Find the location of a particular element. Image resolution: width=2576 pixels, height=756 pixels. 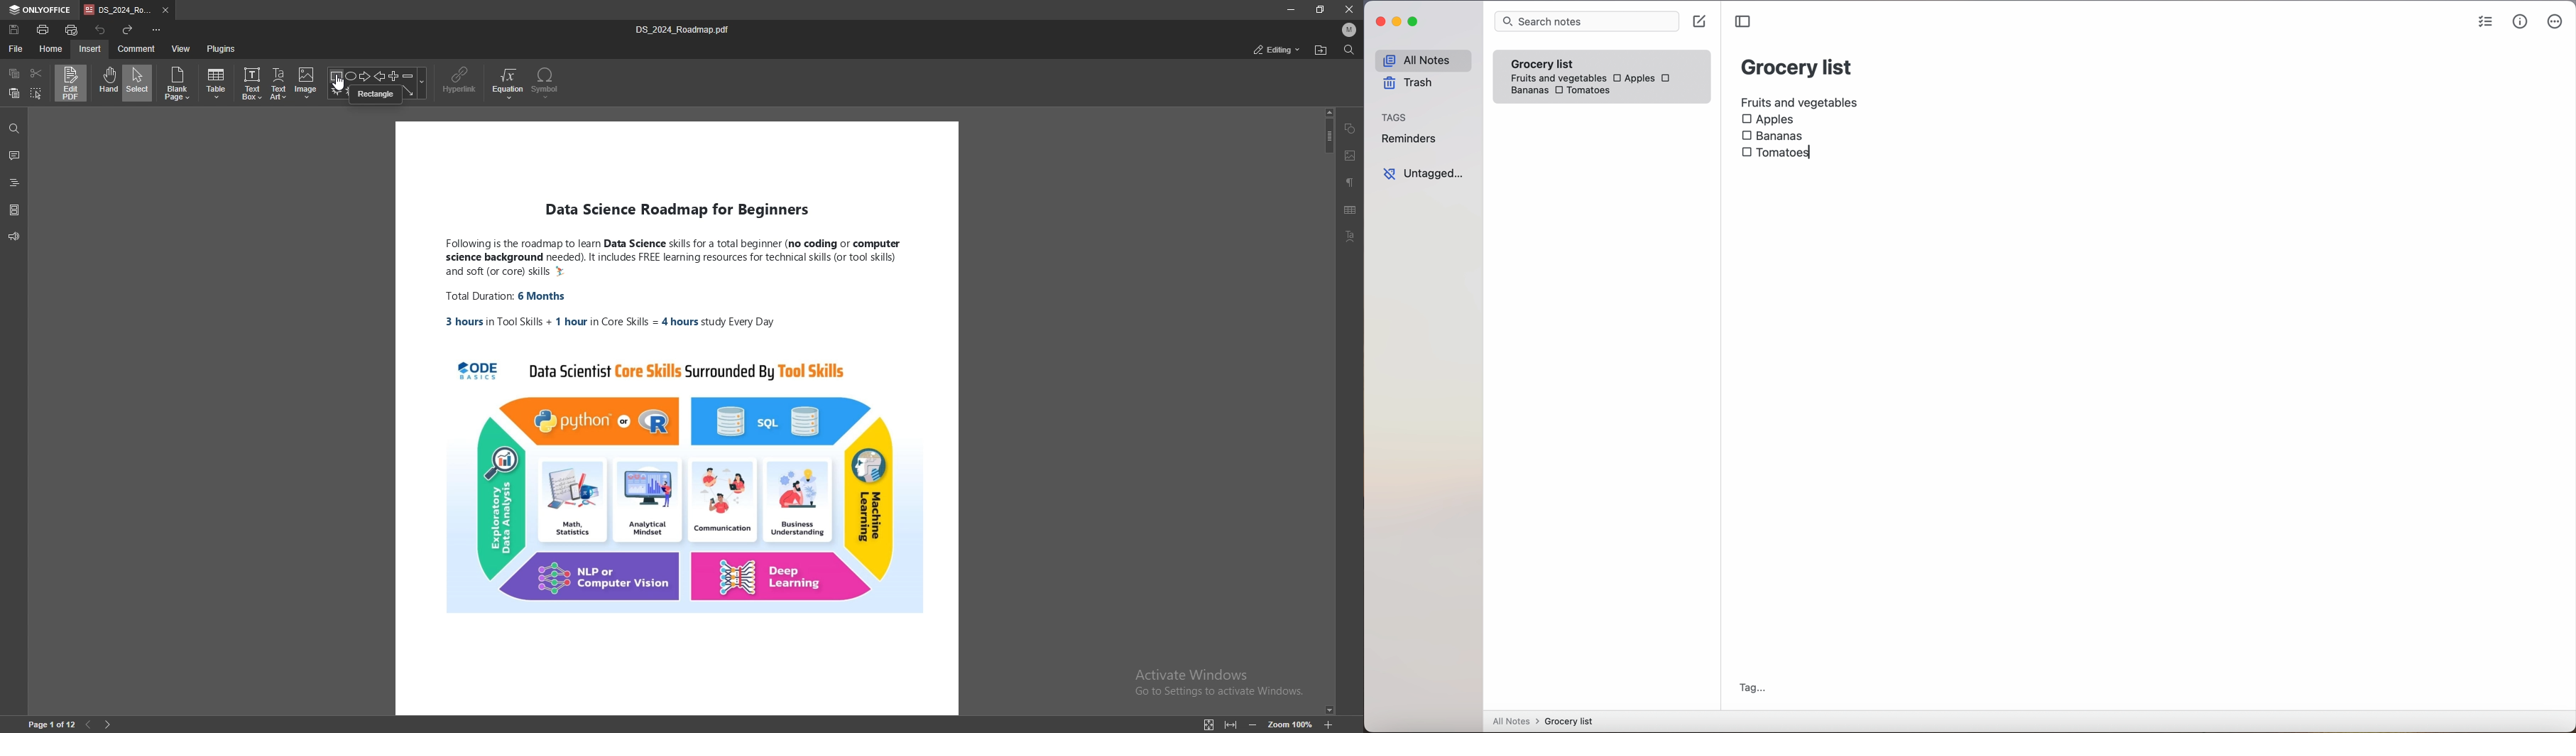

zoom out is located at coordinates (1252, 724).